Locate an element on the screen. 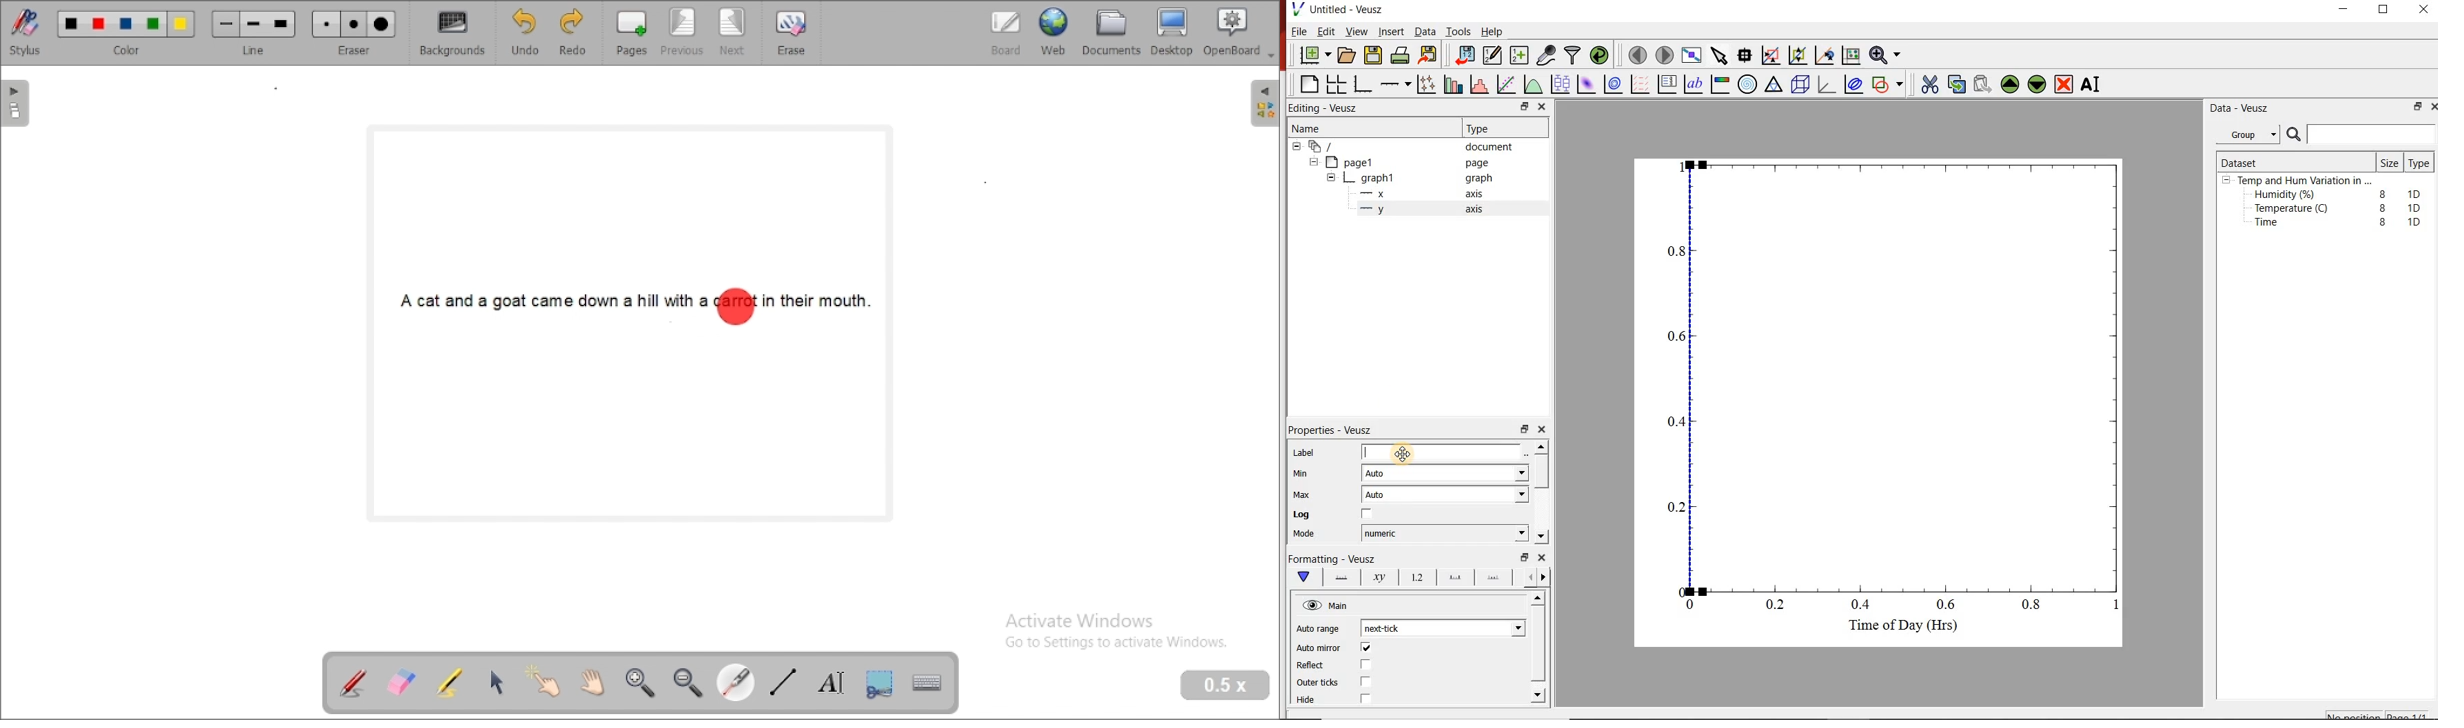 This screenshot has width=2464, height=728. page1/1 is located at coordinates (2412, 714).